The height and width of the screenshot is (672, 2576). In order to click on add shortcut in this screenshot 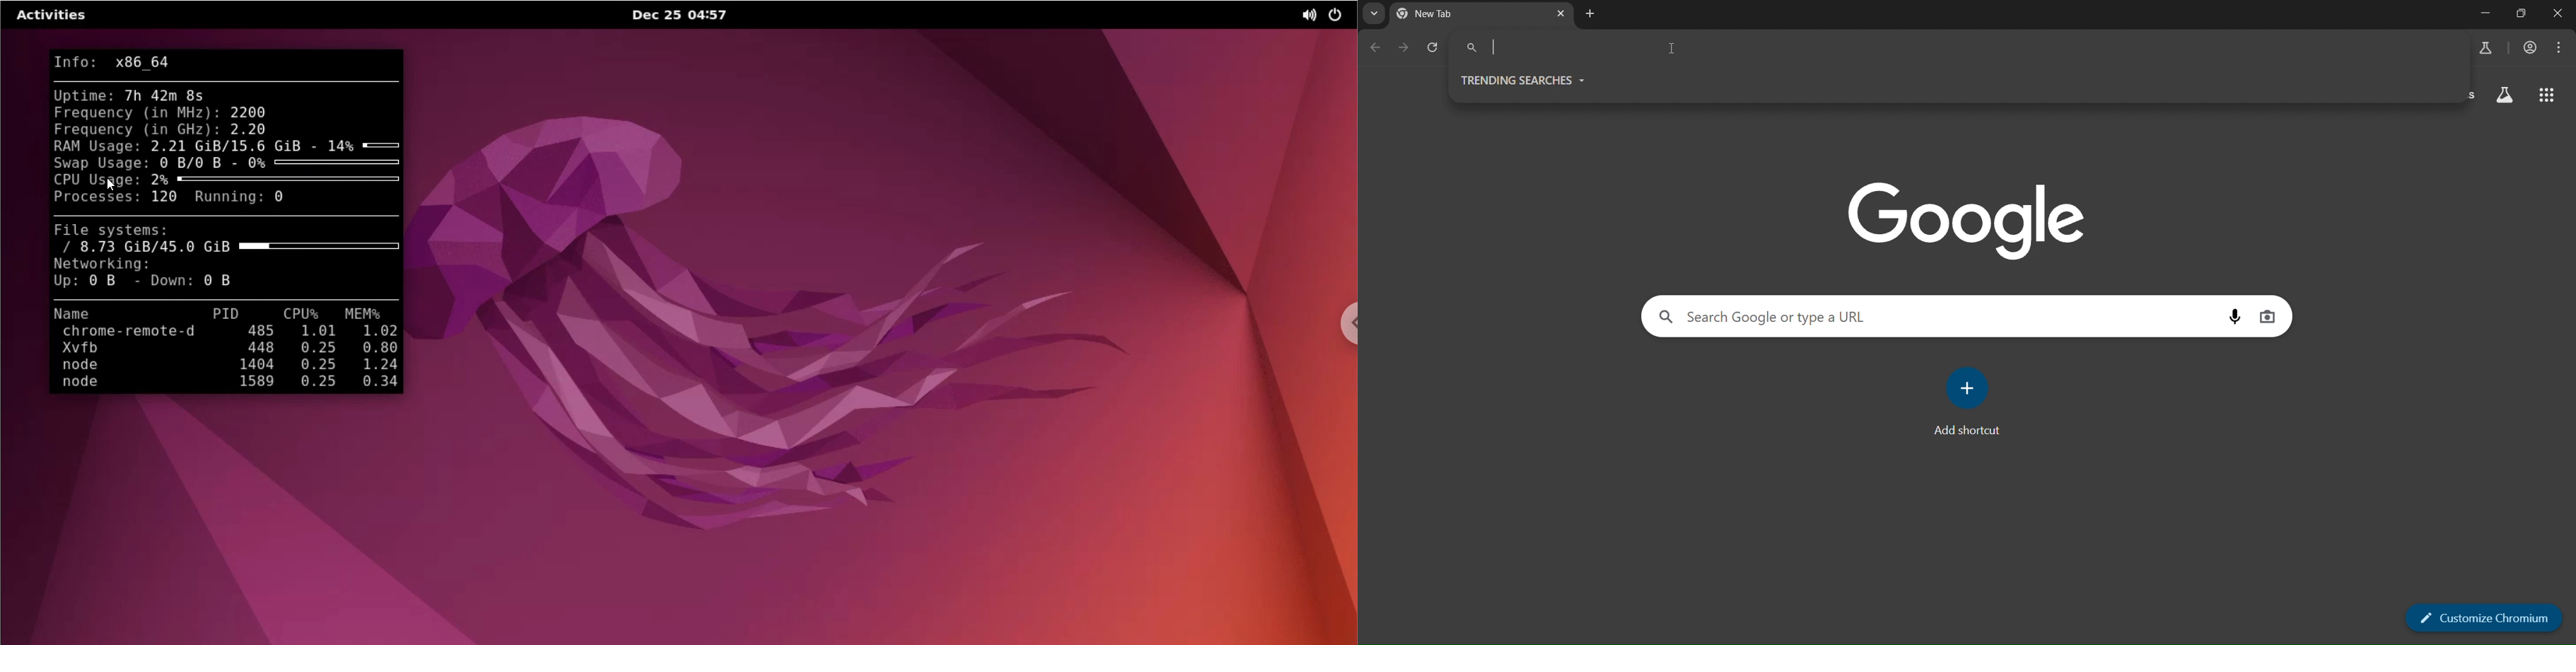, I will do `click(1972, 402)`.